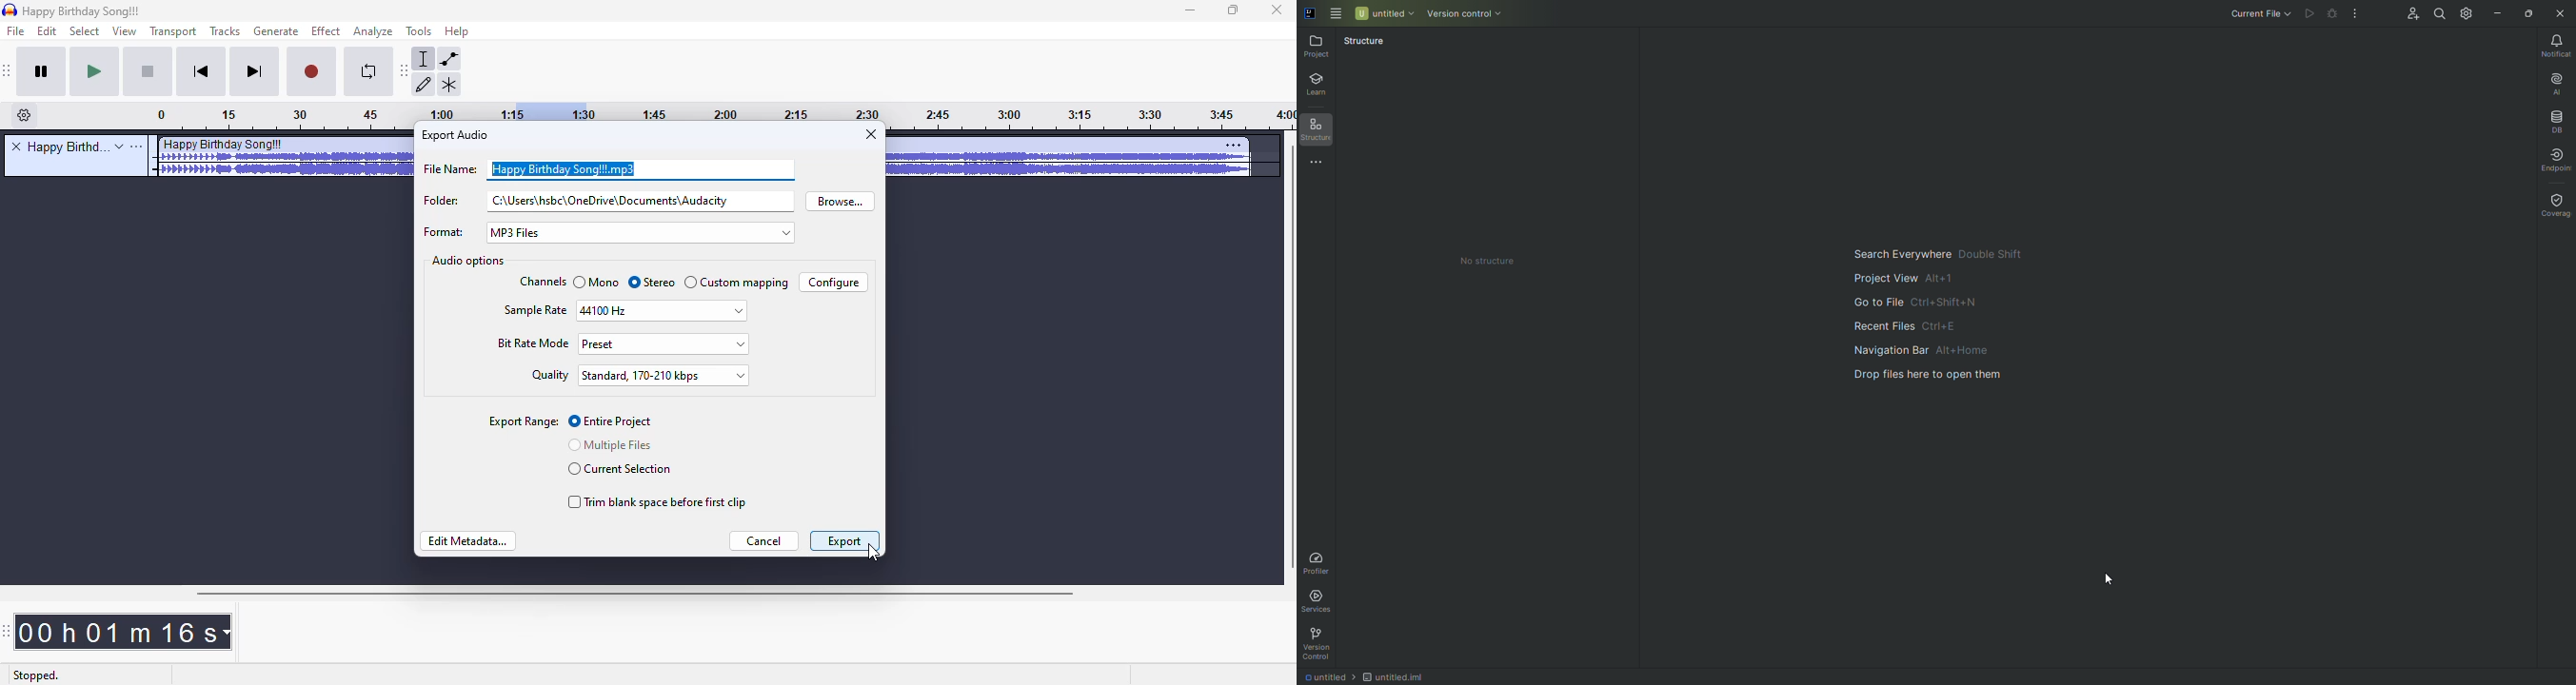 The height and width of the screenshot is (700, 2576). What do you see at coordinates (449, 59) in the screenshot?
I see `envelope tool` at bounding box center [449, 59].